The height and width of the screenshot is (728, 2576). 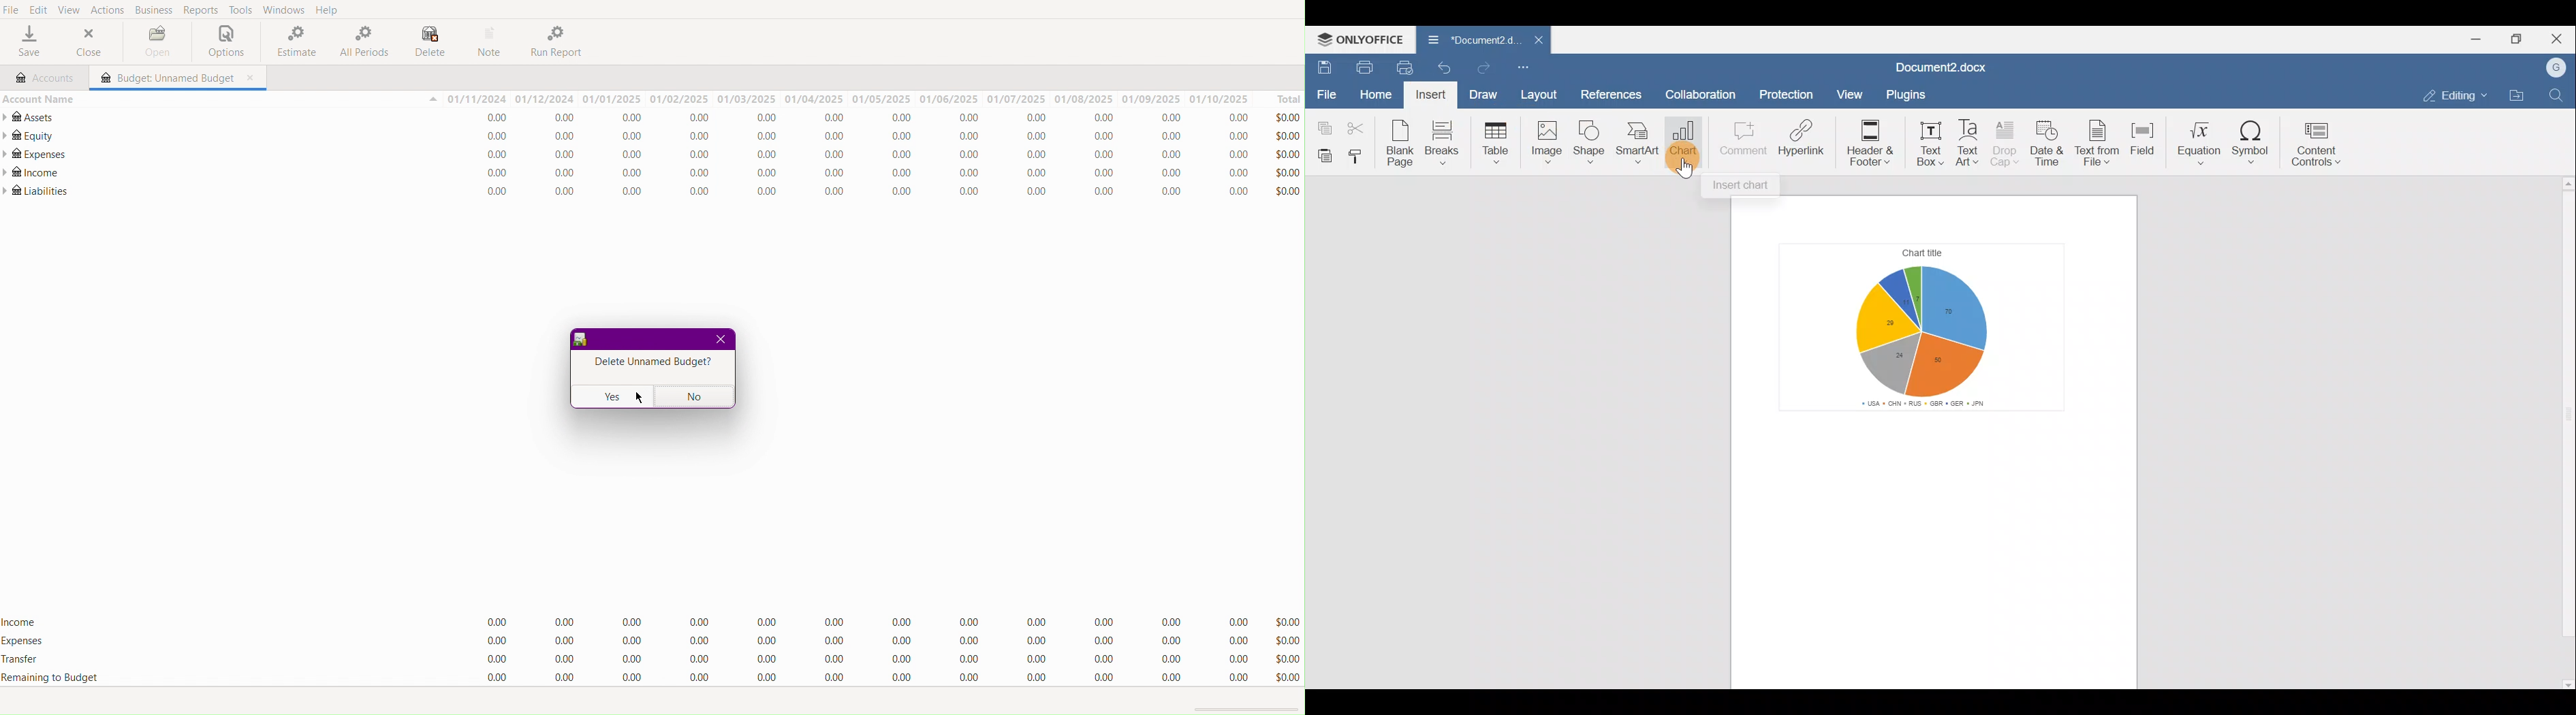 I want to click on Header & footer, so click(x=1869, y=140).